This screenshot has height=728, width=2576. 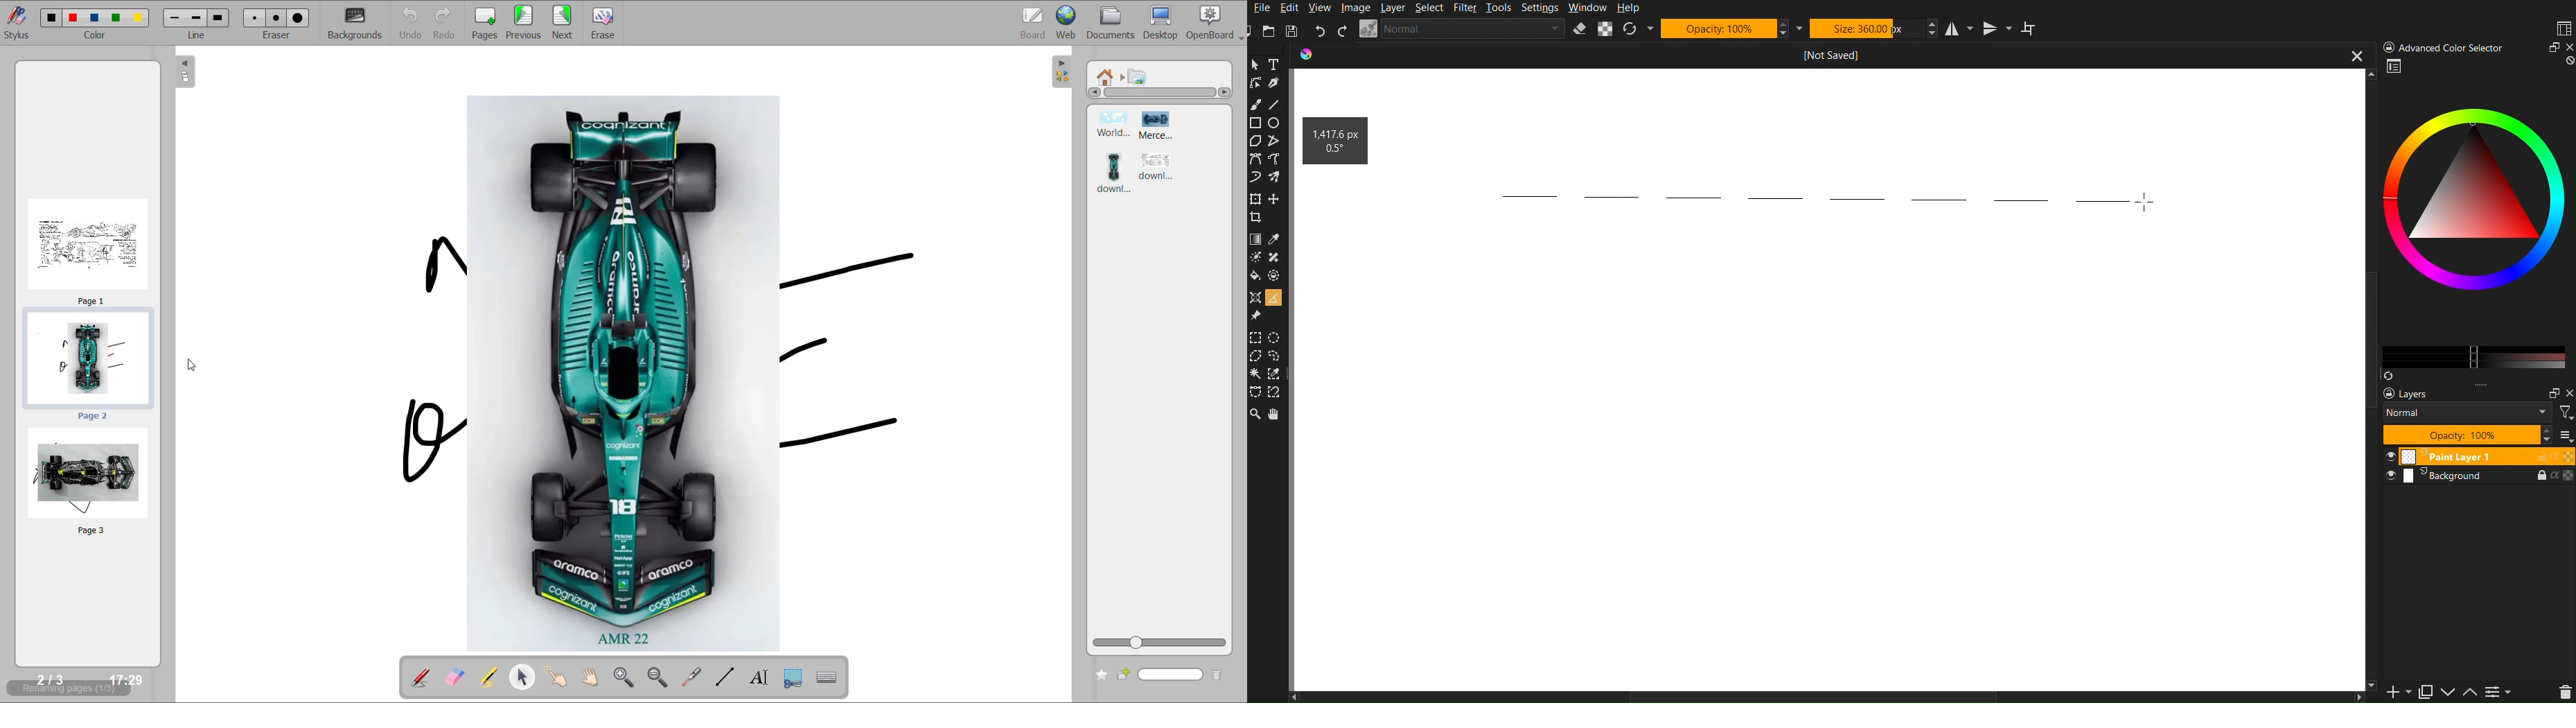 I want to click on Settings, so click(x=2505, y=691).